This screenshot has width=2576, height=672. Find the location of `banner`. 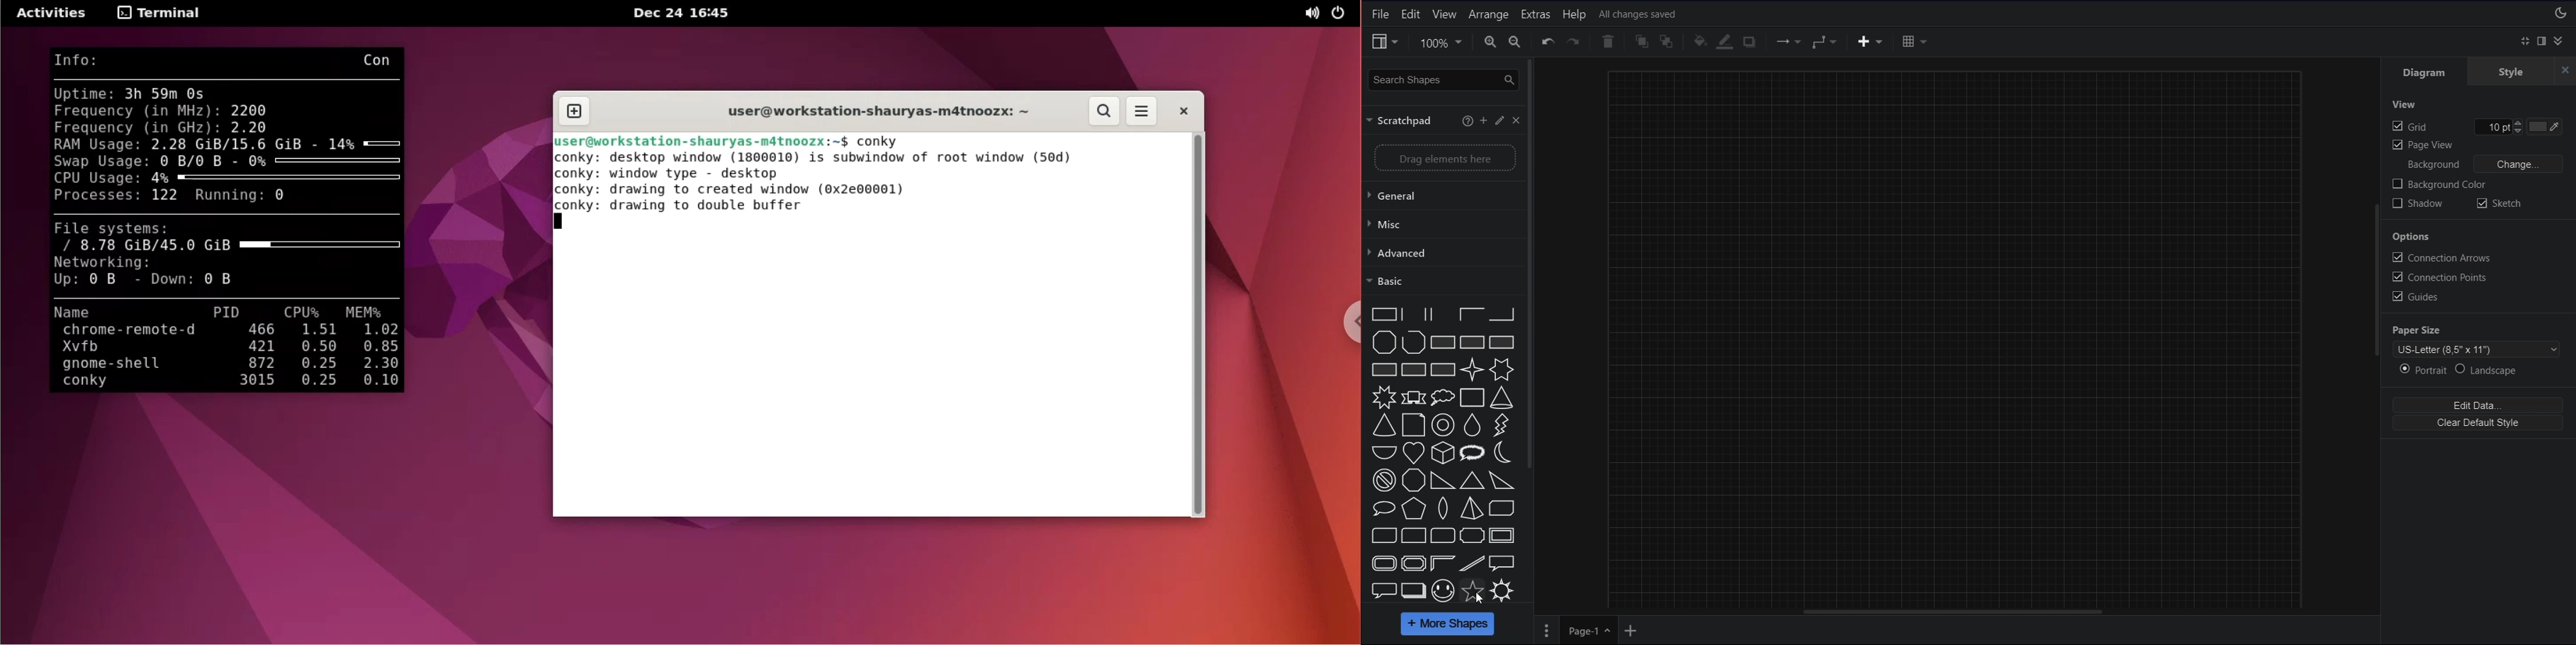

banner is located at coordinates (1413, 398).